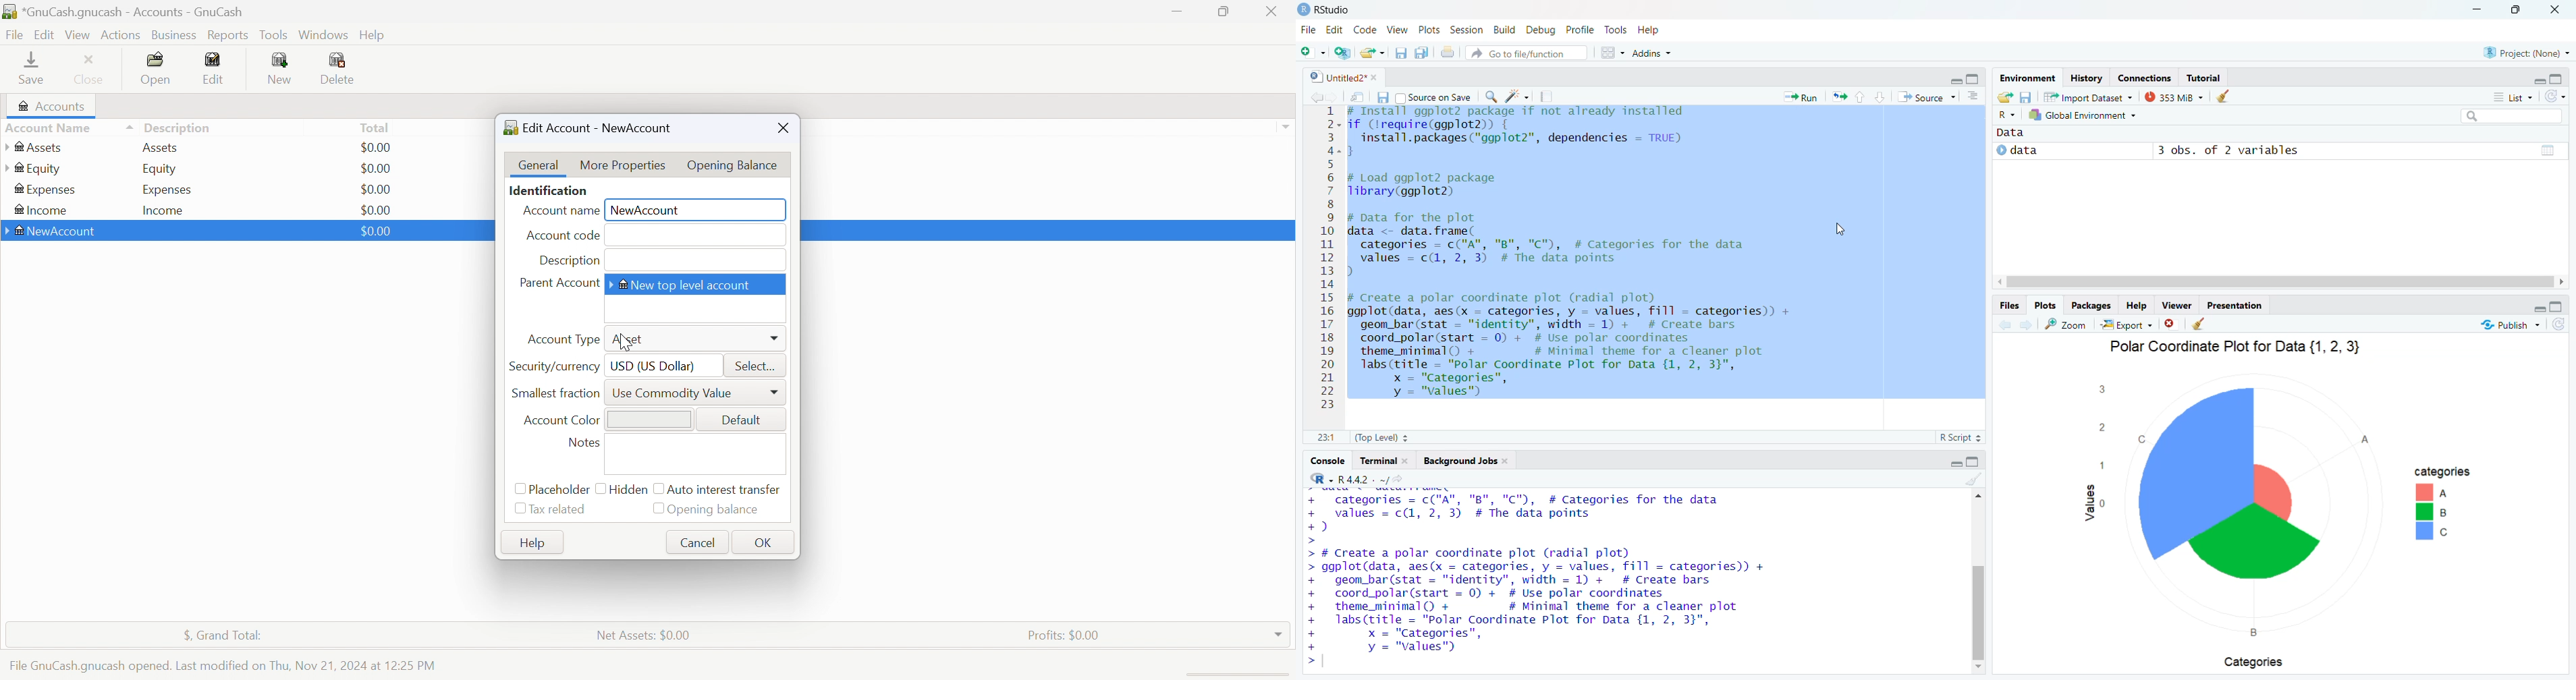 This screenshot has width=2576, height=700. I want to click on File GnuCash.gnucash opened. Last modified on Thu, Nov 21, 2024 at 12:25 PM, so click(222, 662).